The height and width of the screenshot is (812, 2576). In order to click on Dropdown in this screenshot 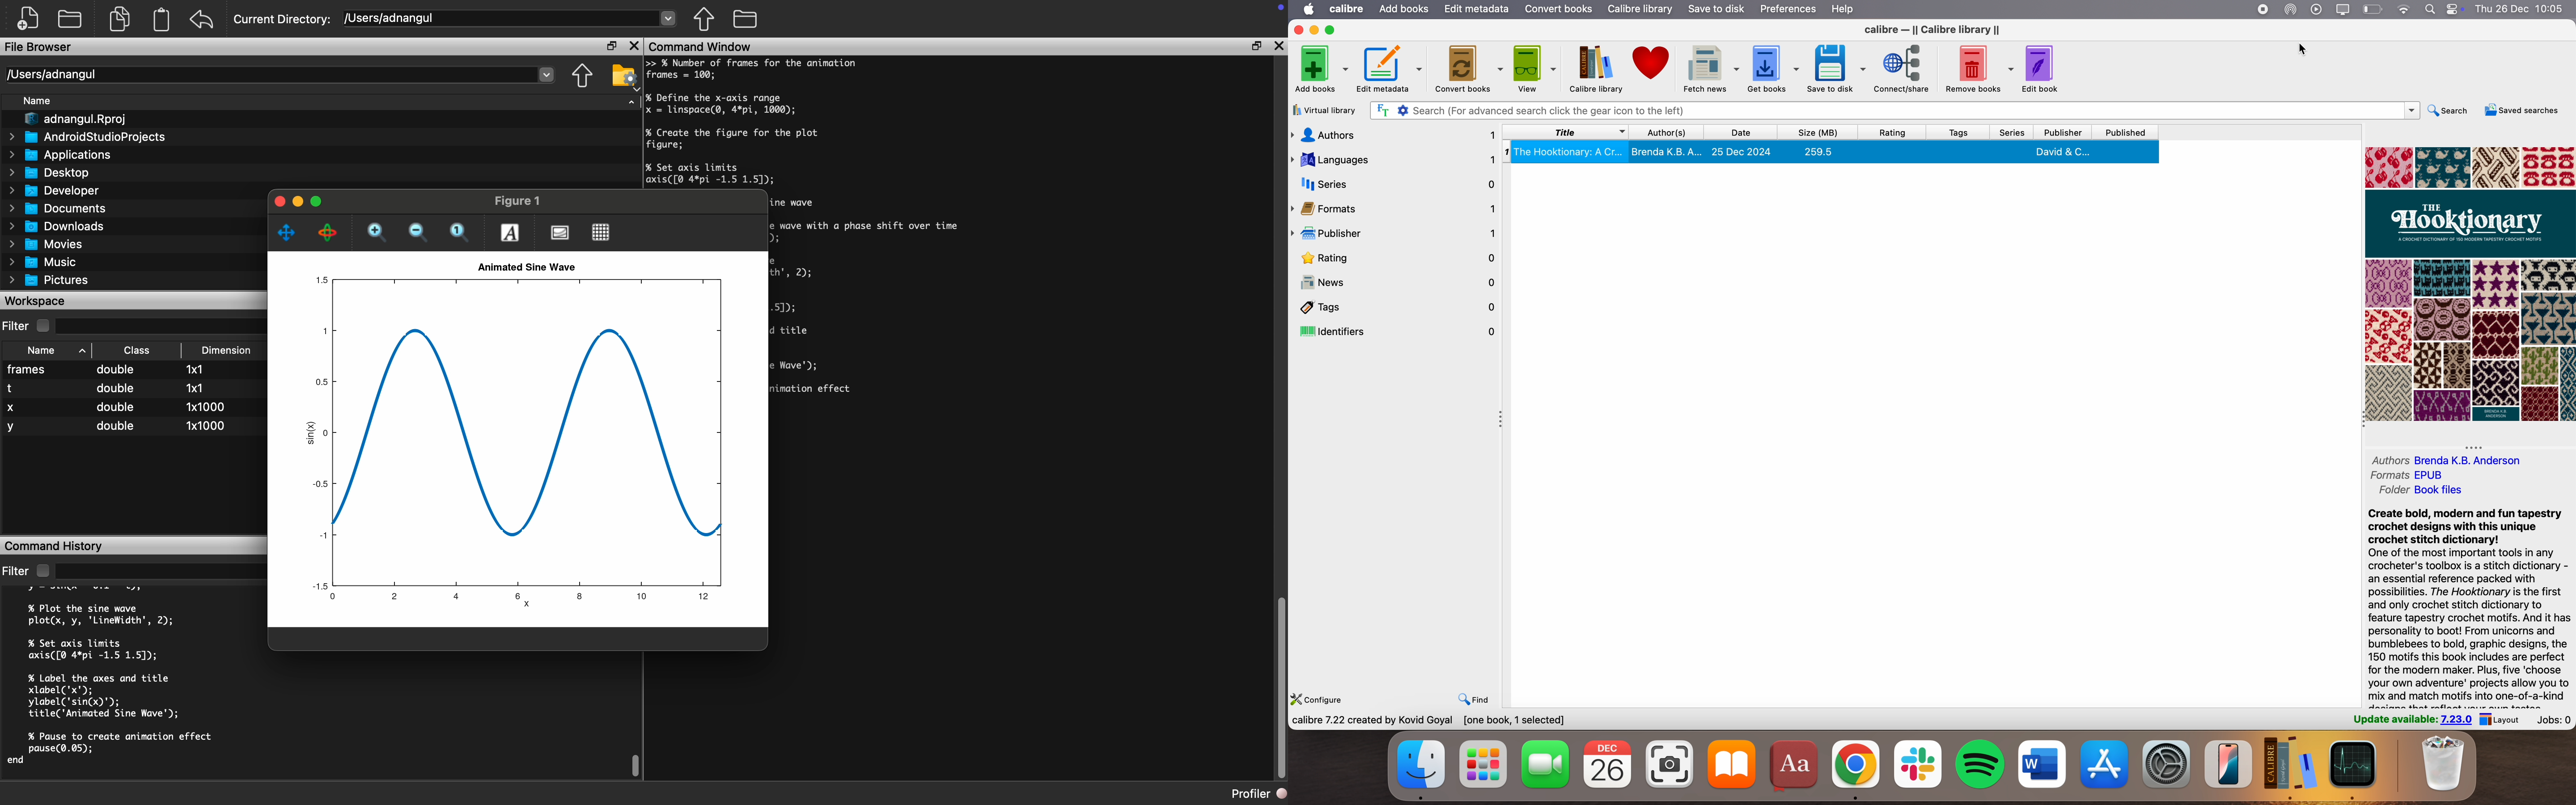, I will do `click(161, 326)`.